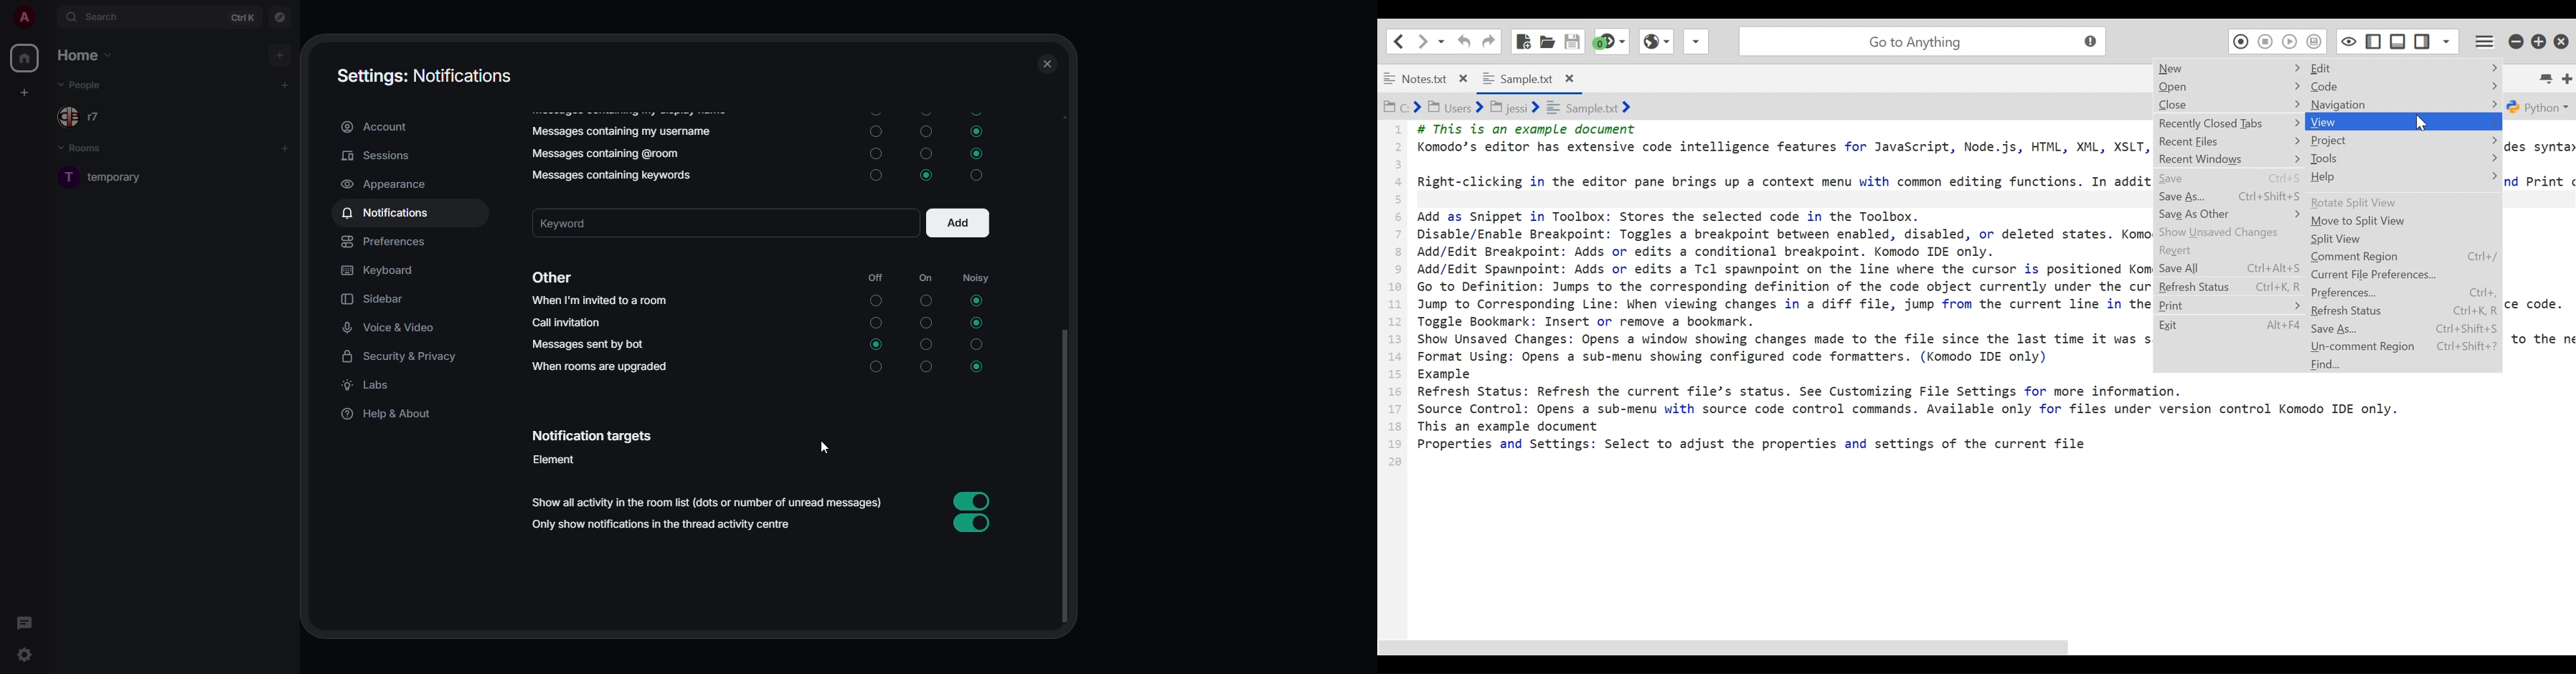 The height and width of the screenshot is (700, 2576). Describe the element at coordinates (596, 223) in the screenshot. I see `keyword` at that location.